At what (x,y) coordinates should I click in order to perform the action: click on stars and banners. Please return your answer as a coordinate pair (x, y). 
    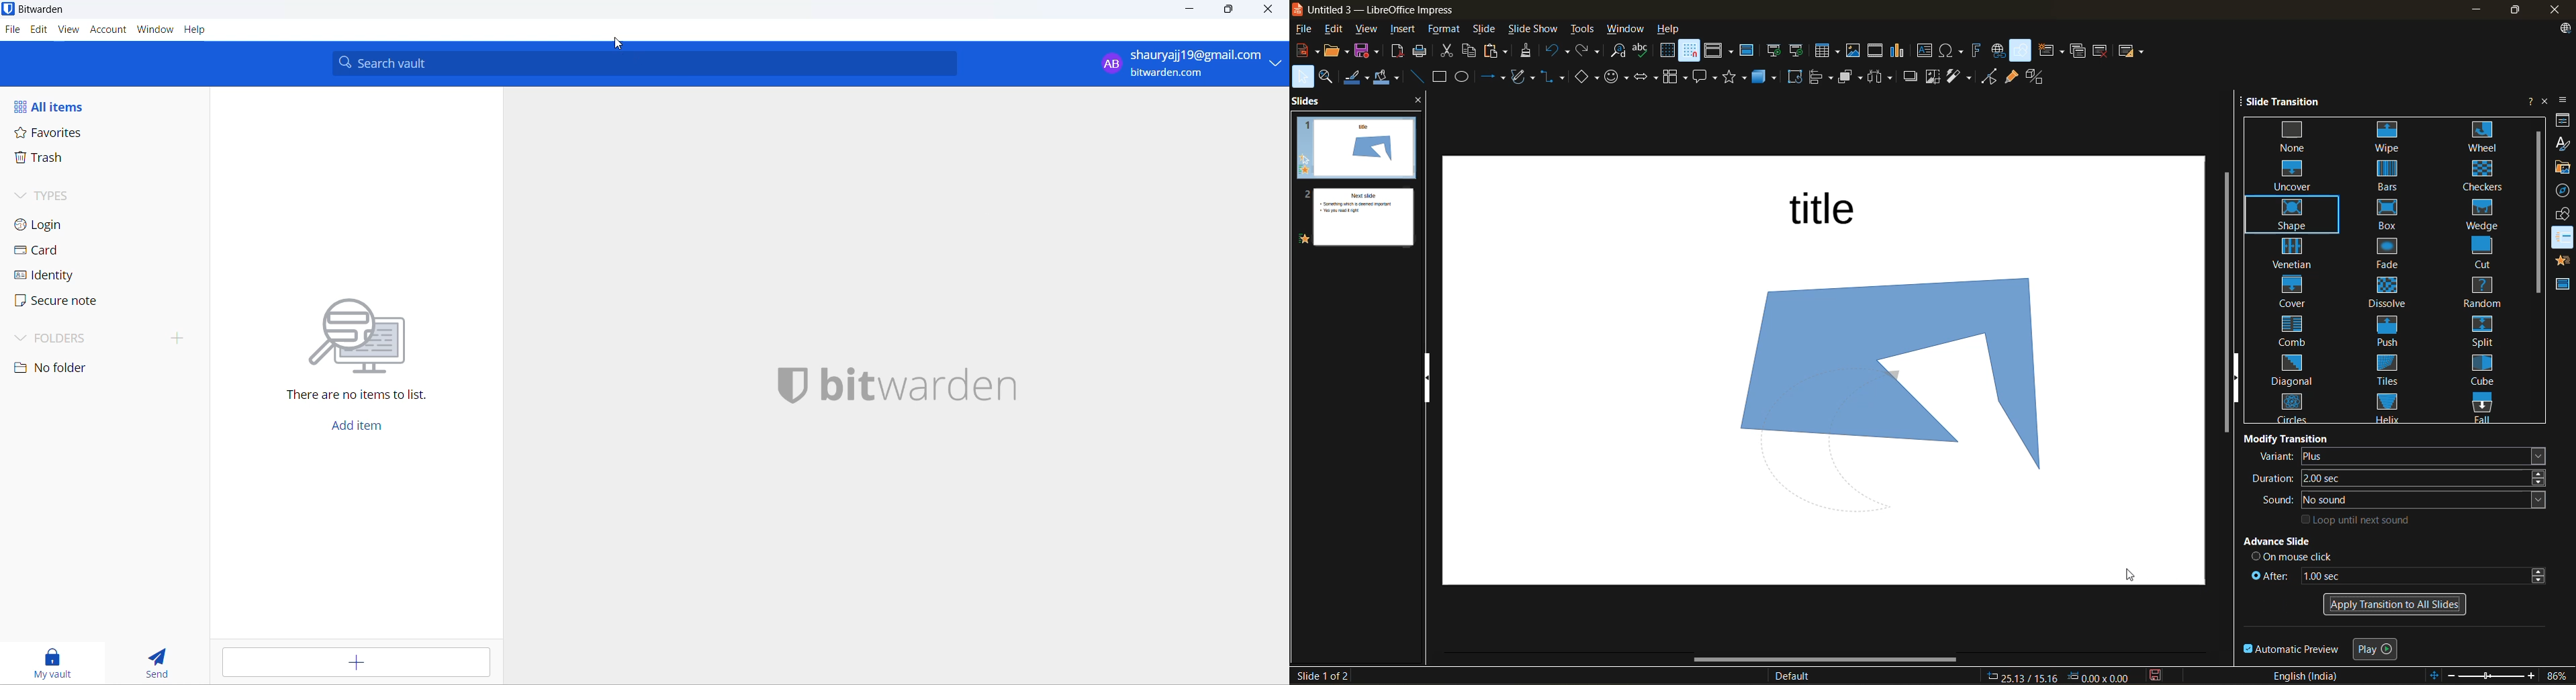
    Looking at the image, I should click on (1738, 78).